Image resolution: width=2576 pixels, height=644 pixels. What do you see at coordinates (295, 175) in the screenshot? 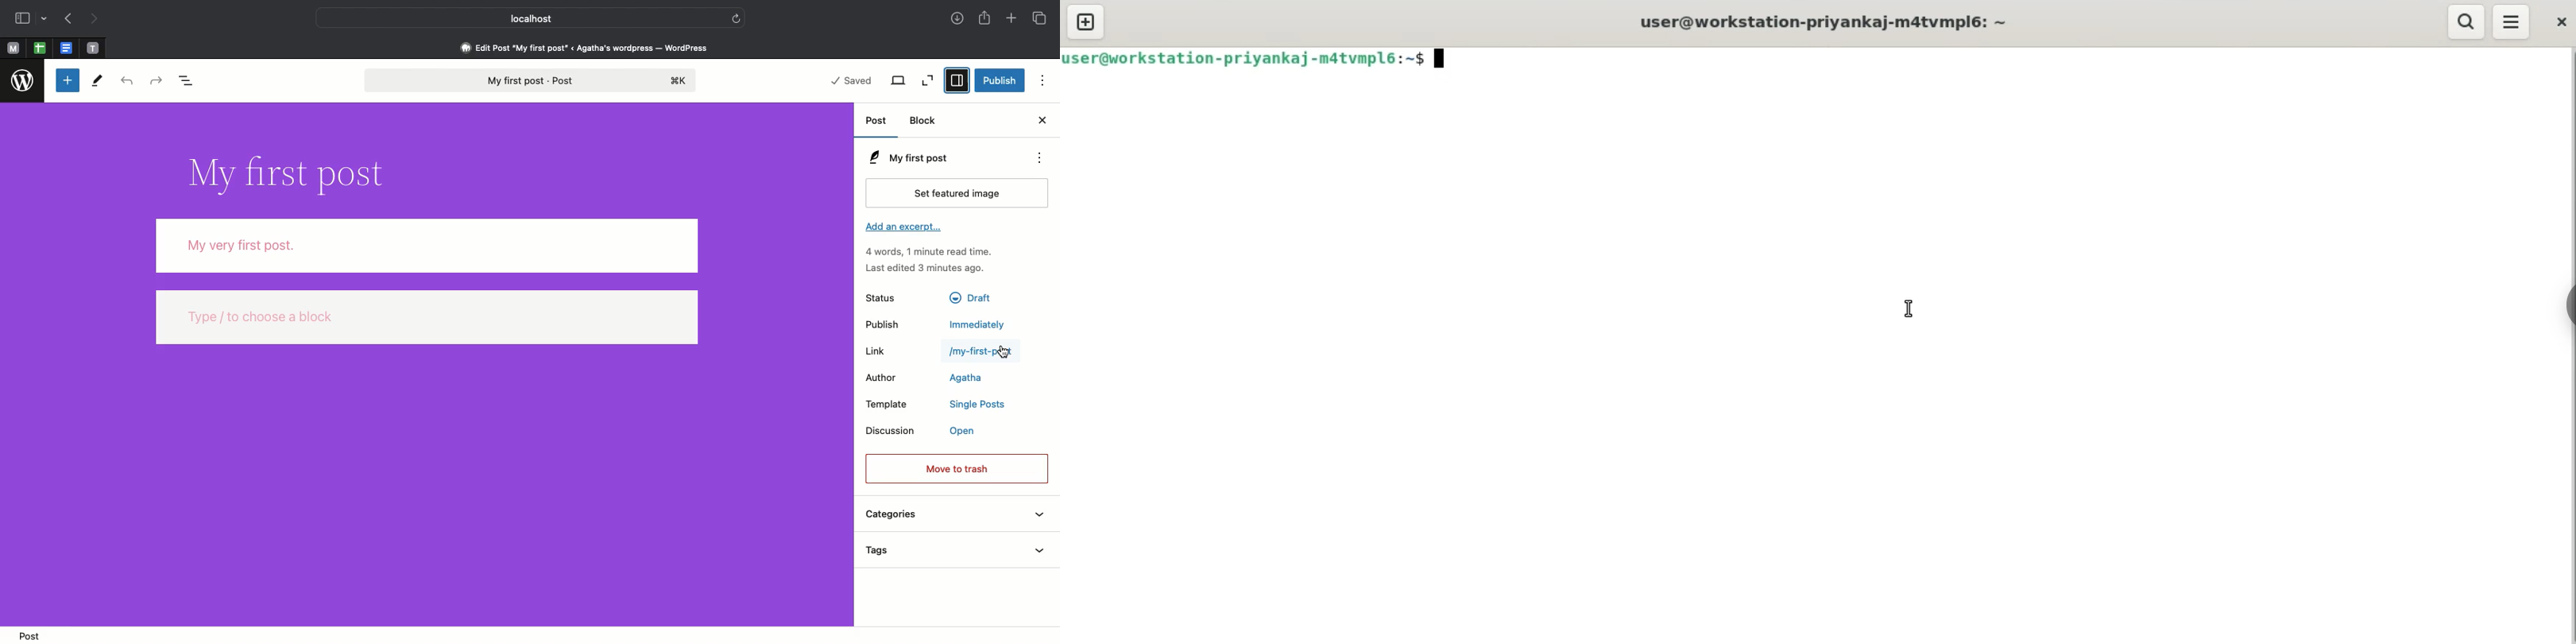
I see `Title` at bounding box center [295, 175].